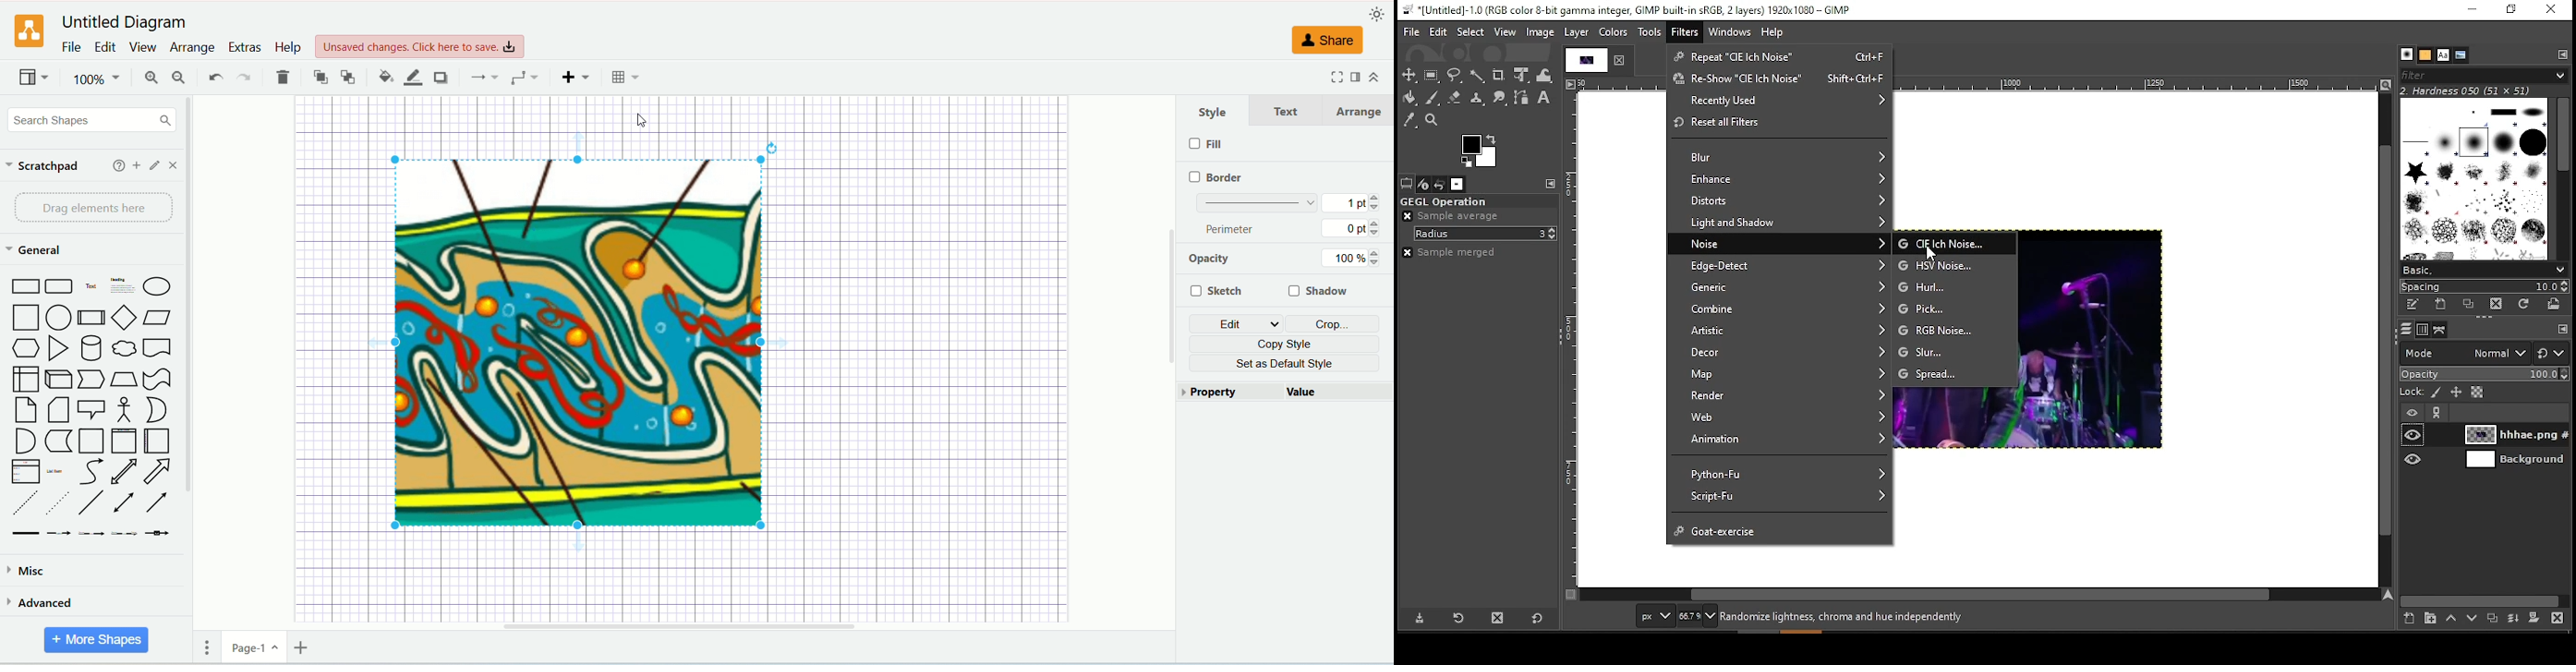 This screenshot has width=2576, height=672. What do you see at coordinates (158, 473) in the screenshot?
I see `Arrow` at bounding box center [158, 473].